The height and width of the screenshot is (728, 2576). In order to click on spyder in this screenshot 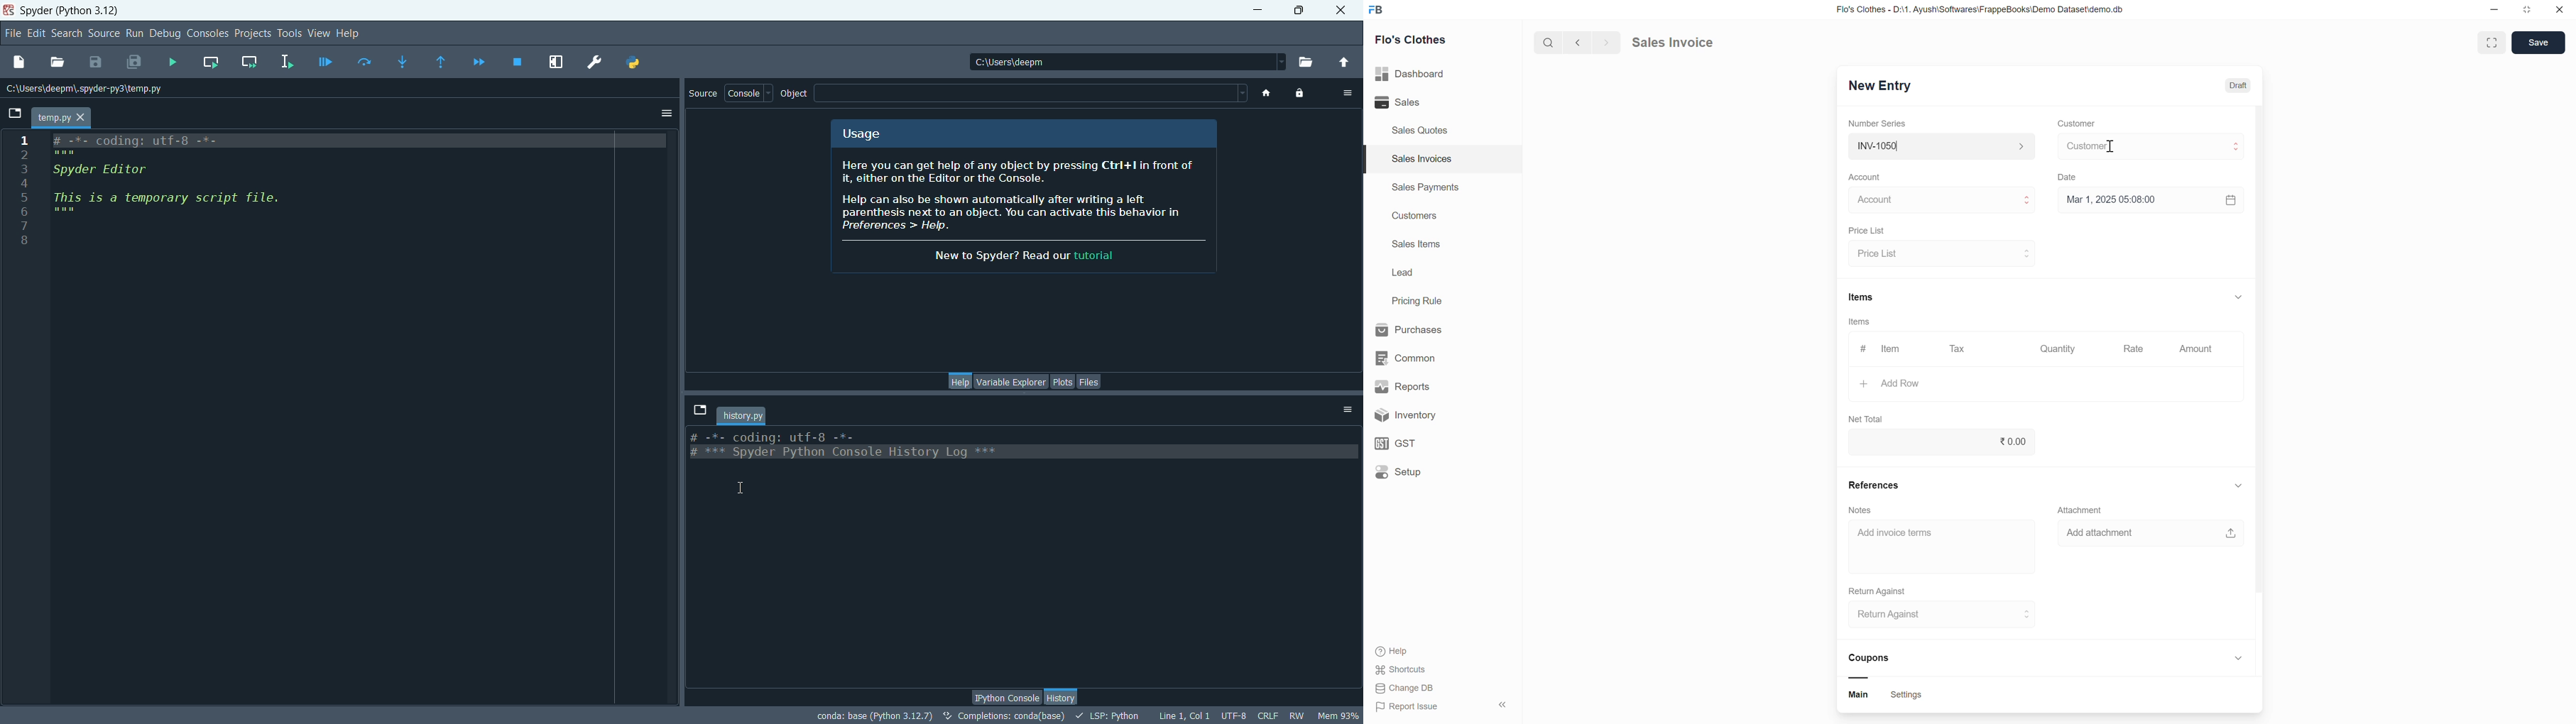, I will do `click(71, 11)`.